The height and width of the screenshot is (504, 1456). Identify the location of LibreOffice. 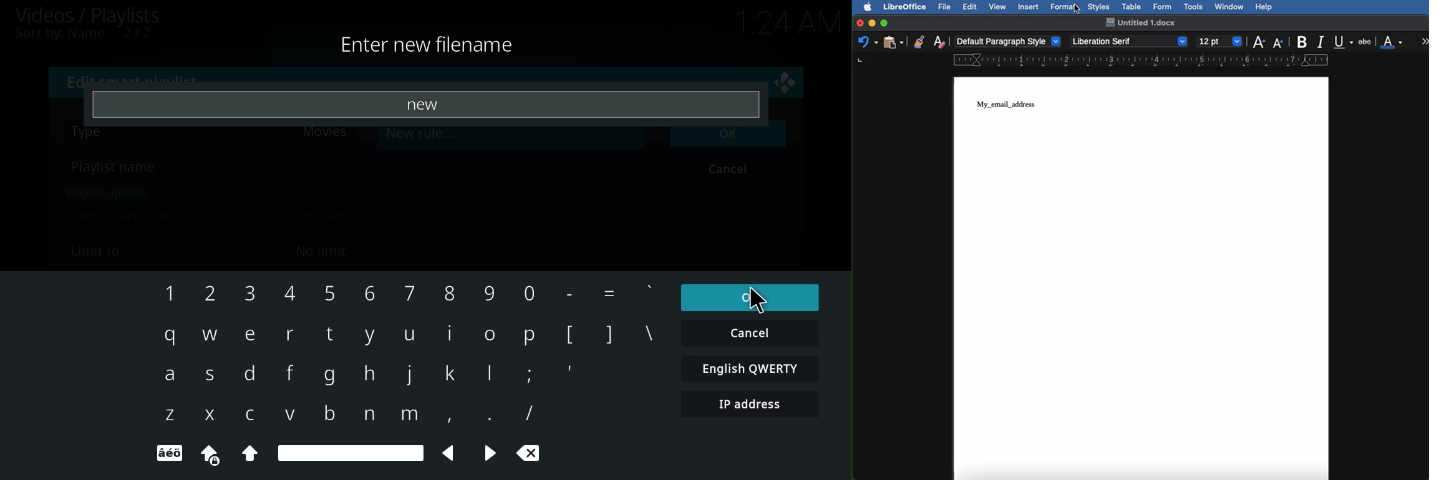
(904, 6).